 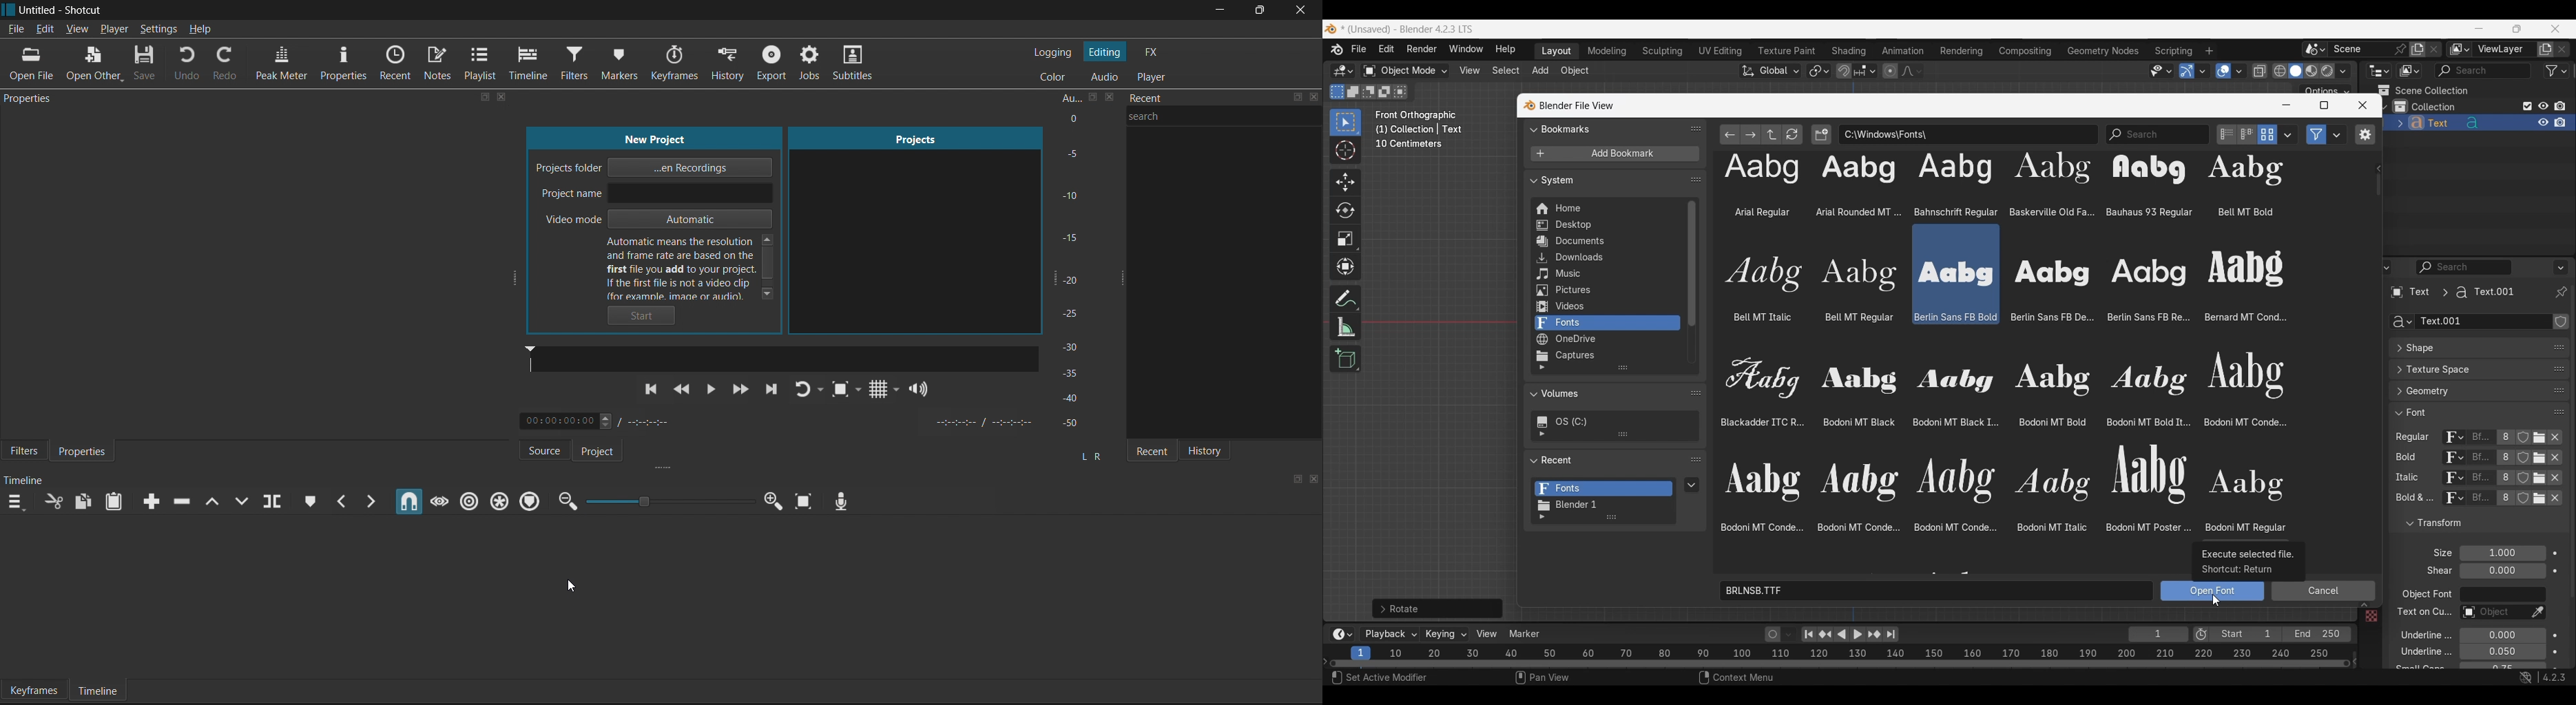 I want to click on Add view layer, so click(x=2546, y=50).